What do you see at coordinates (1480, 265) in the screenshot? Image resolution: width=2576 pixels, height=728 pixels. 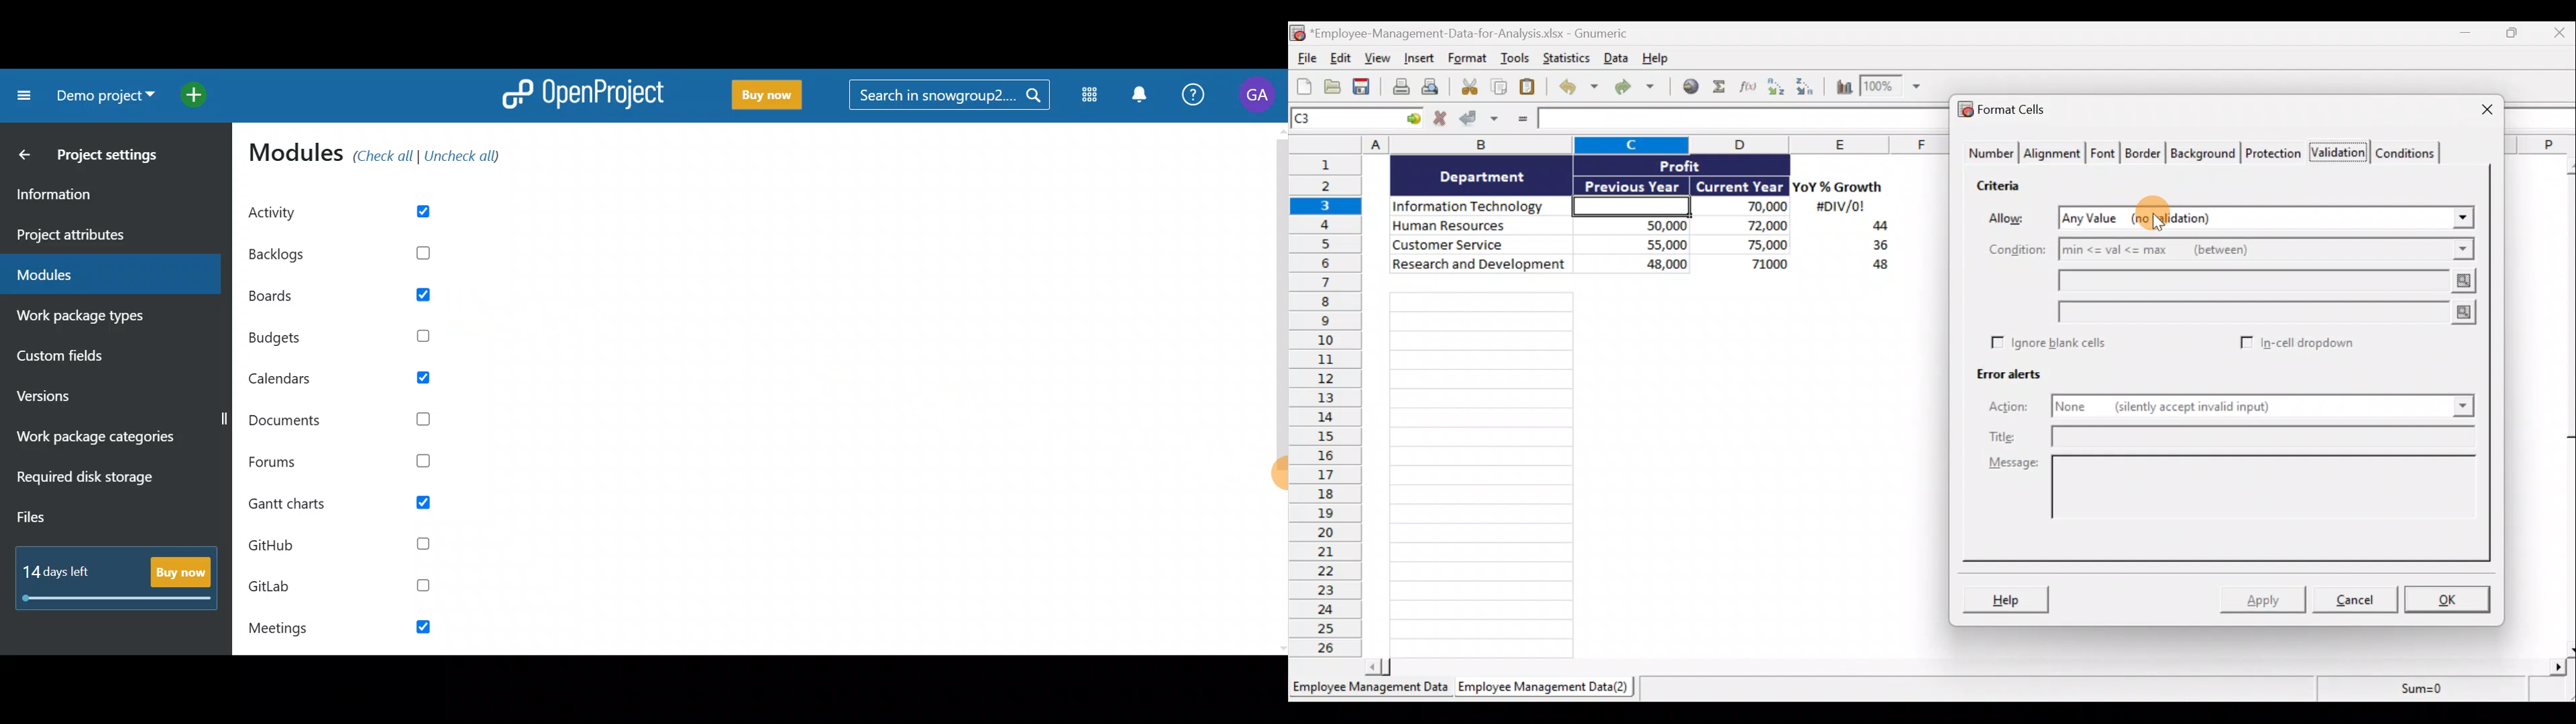 I see `Research and development` at bounding box center [1480, 265].